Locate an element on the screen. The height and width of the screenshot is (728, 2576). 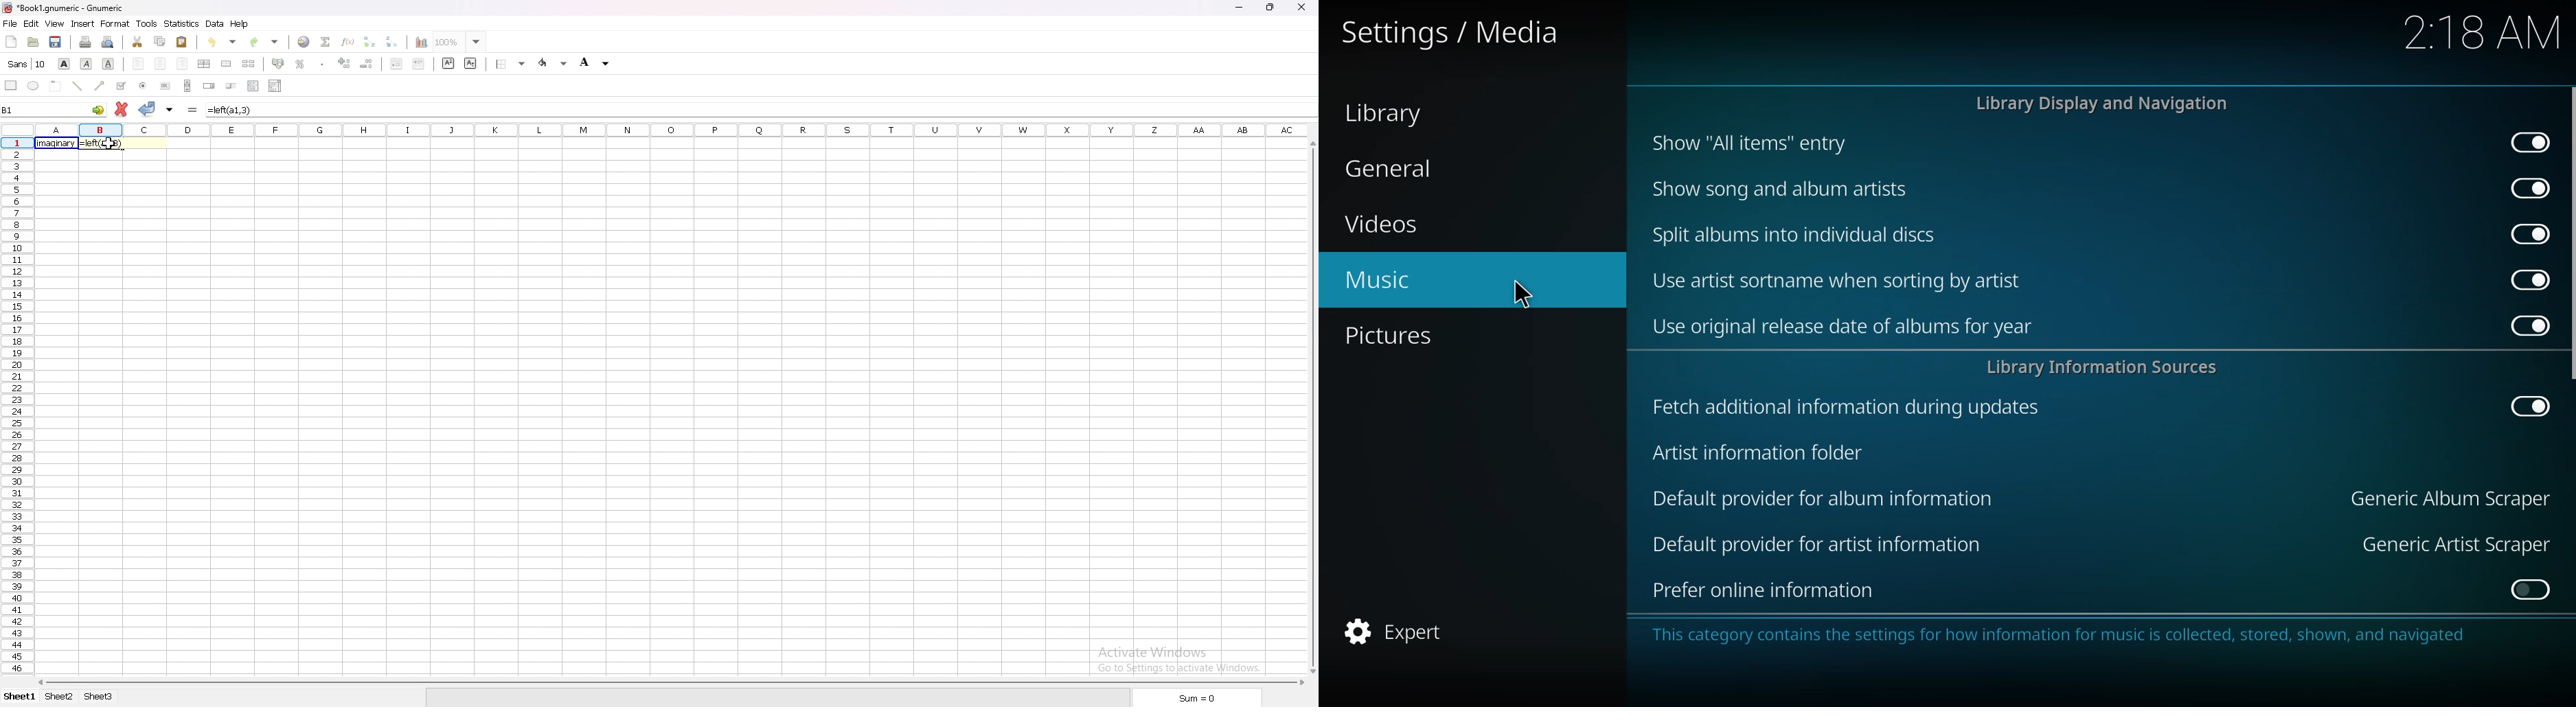
sum is located at coordinates (1197, 697).